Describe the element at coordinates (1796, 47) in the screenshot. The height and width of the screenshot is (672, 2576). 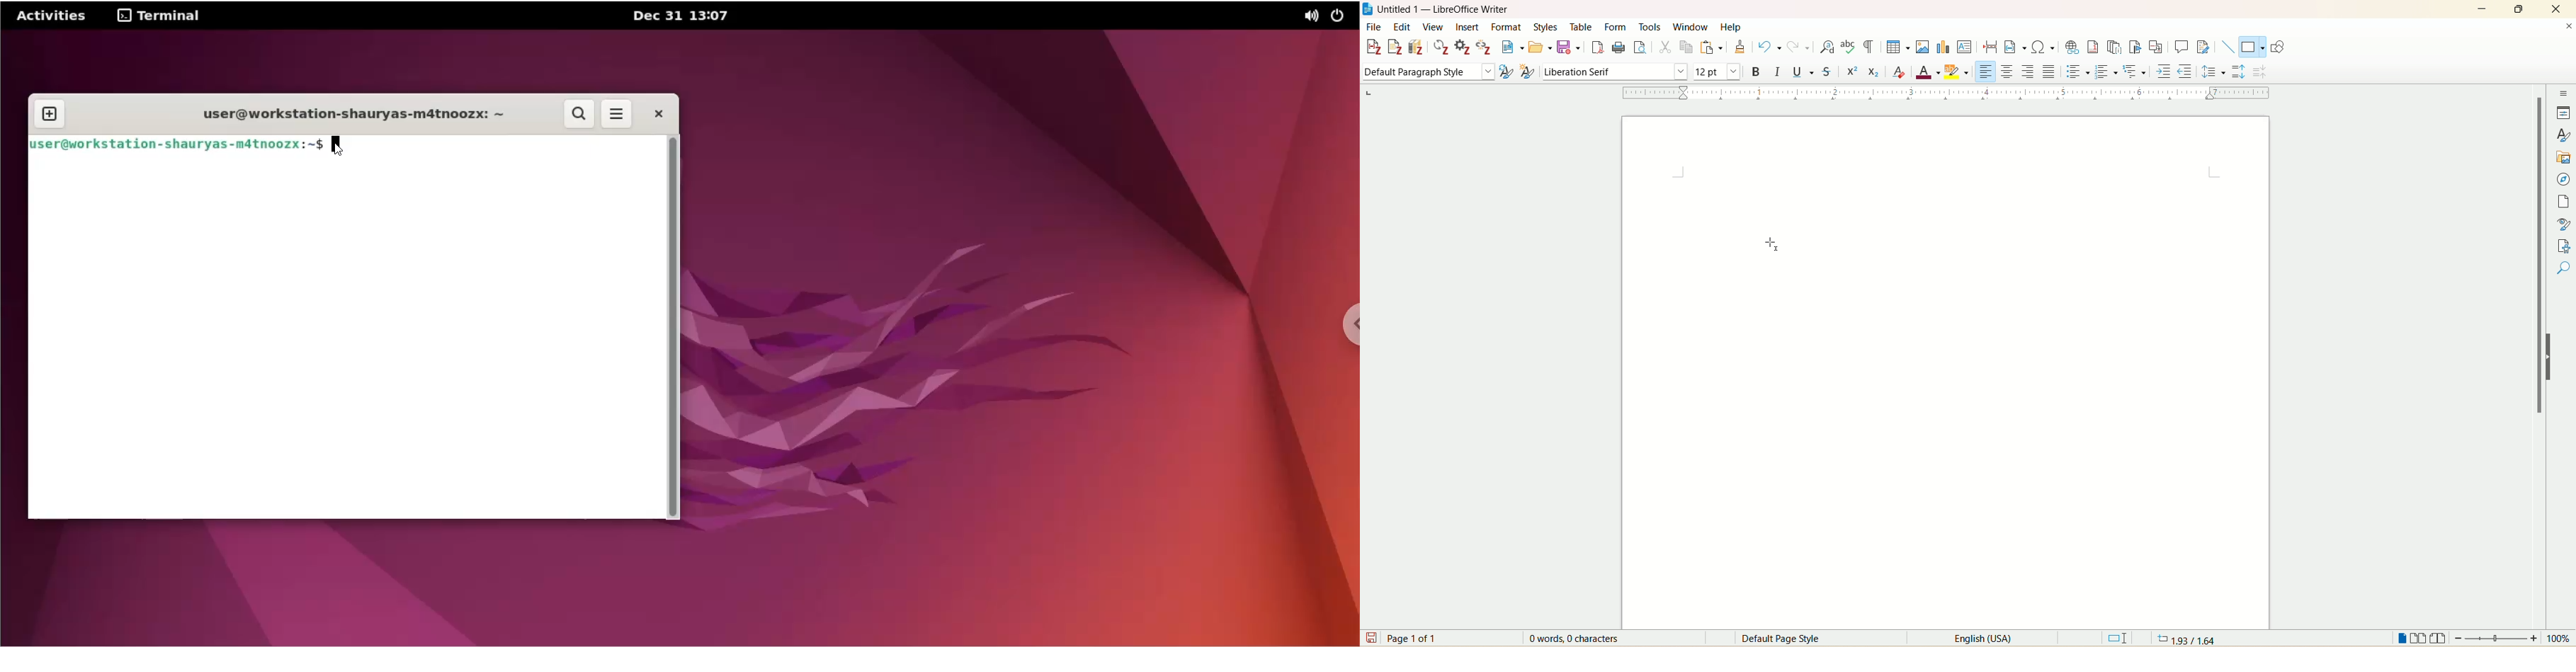
I see `redo` at that location.